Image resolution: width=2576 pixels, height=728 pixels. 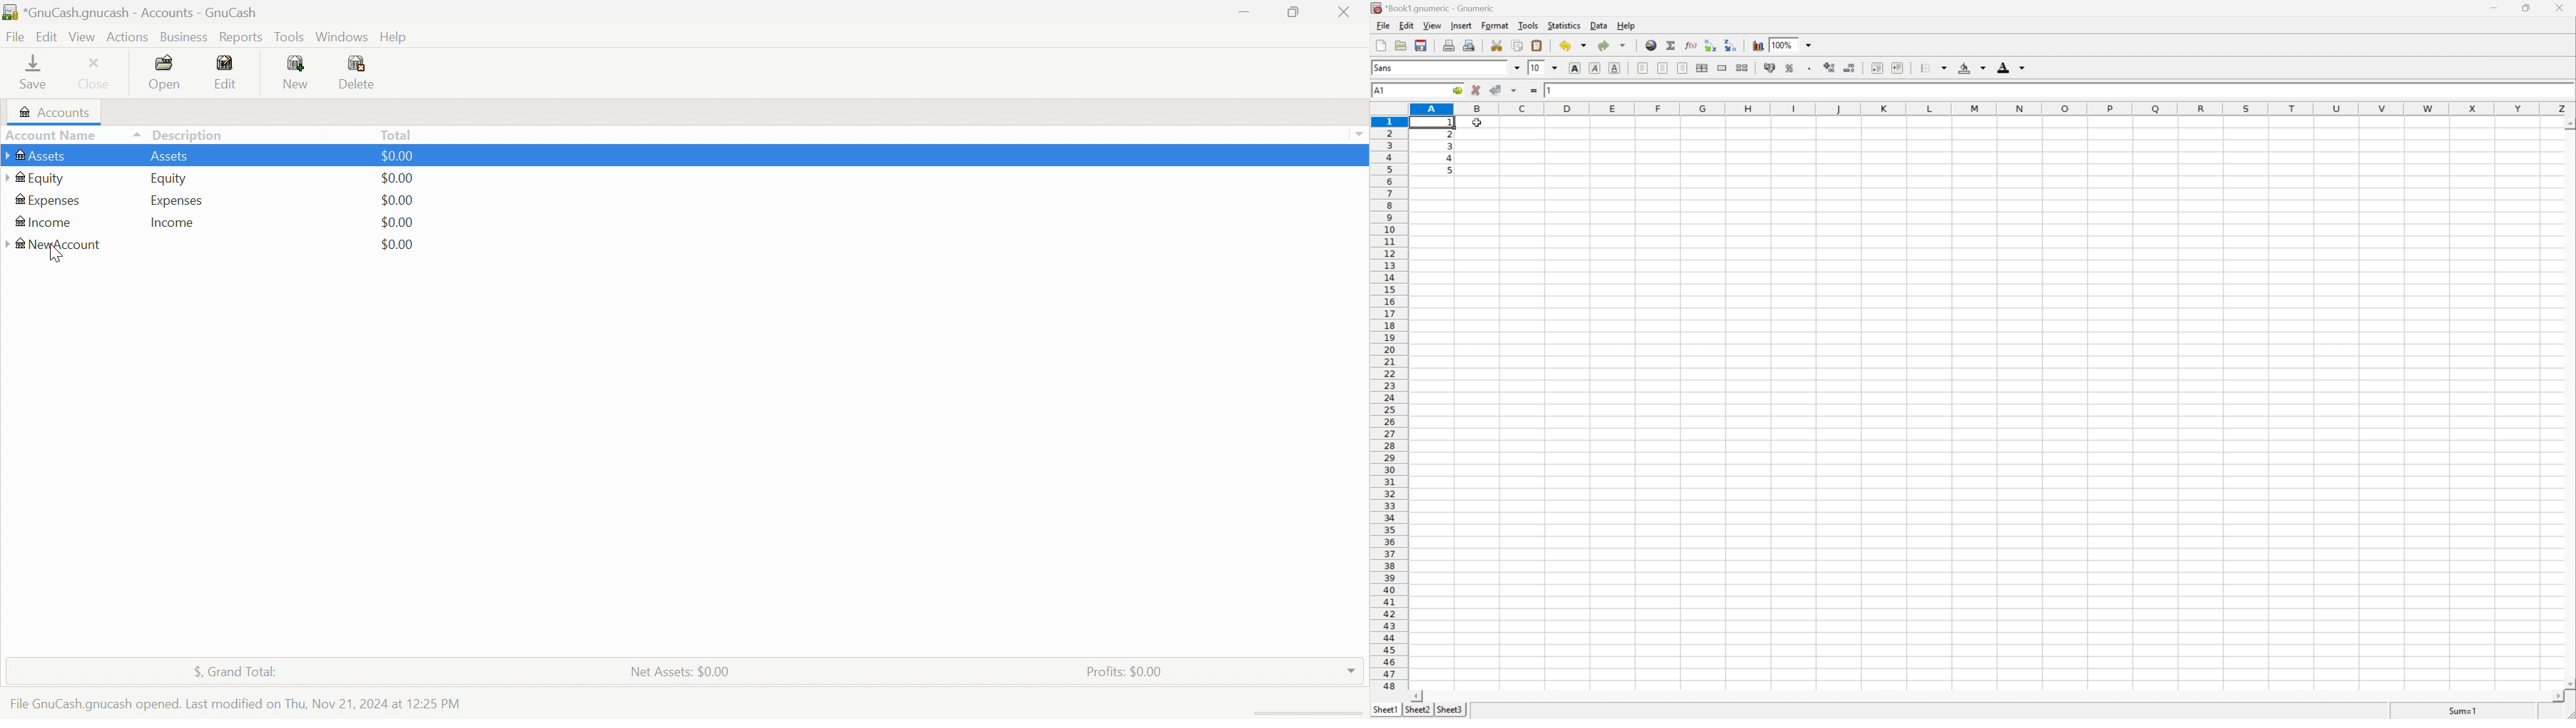 I want to click on 10, so click(x=1536, y=68).